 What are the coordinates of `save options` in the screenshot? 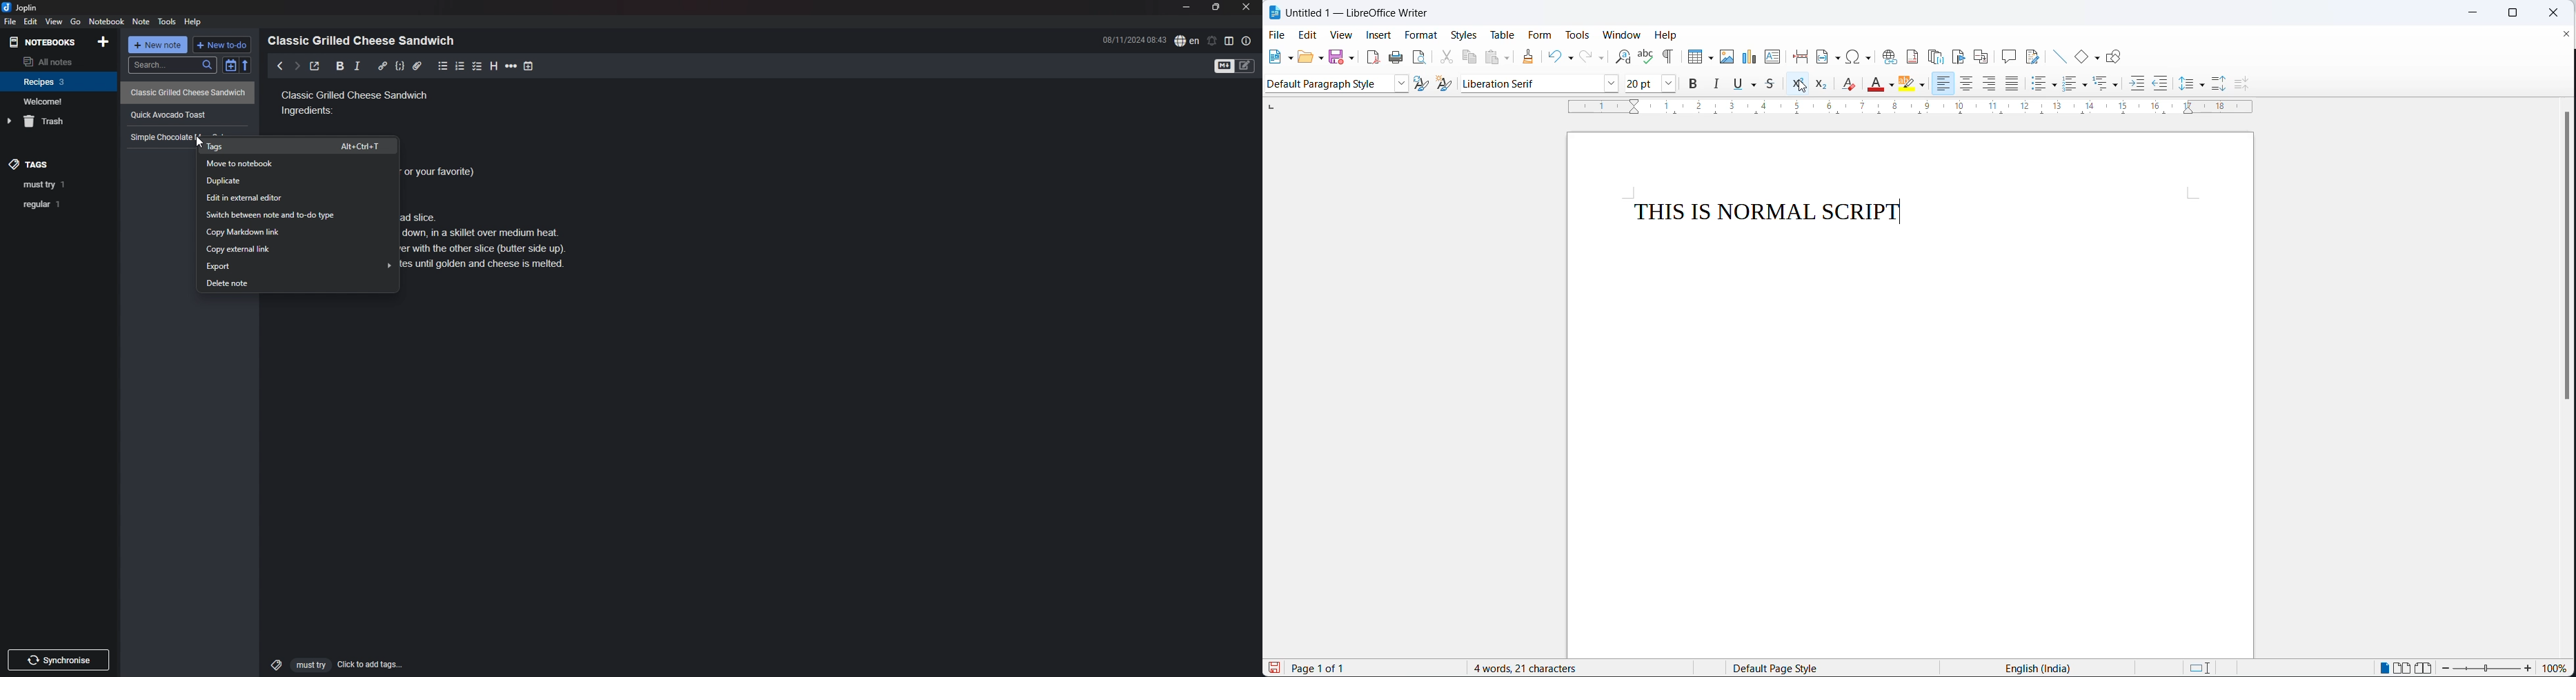 It's located at (1351, 58).